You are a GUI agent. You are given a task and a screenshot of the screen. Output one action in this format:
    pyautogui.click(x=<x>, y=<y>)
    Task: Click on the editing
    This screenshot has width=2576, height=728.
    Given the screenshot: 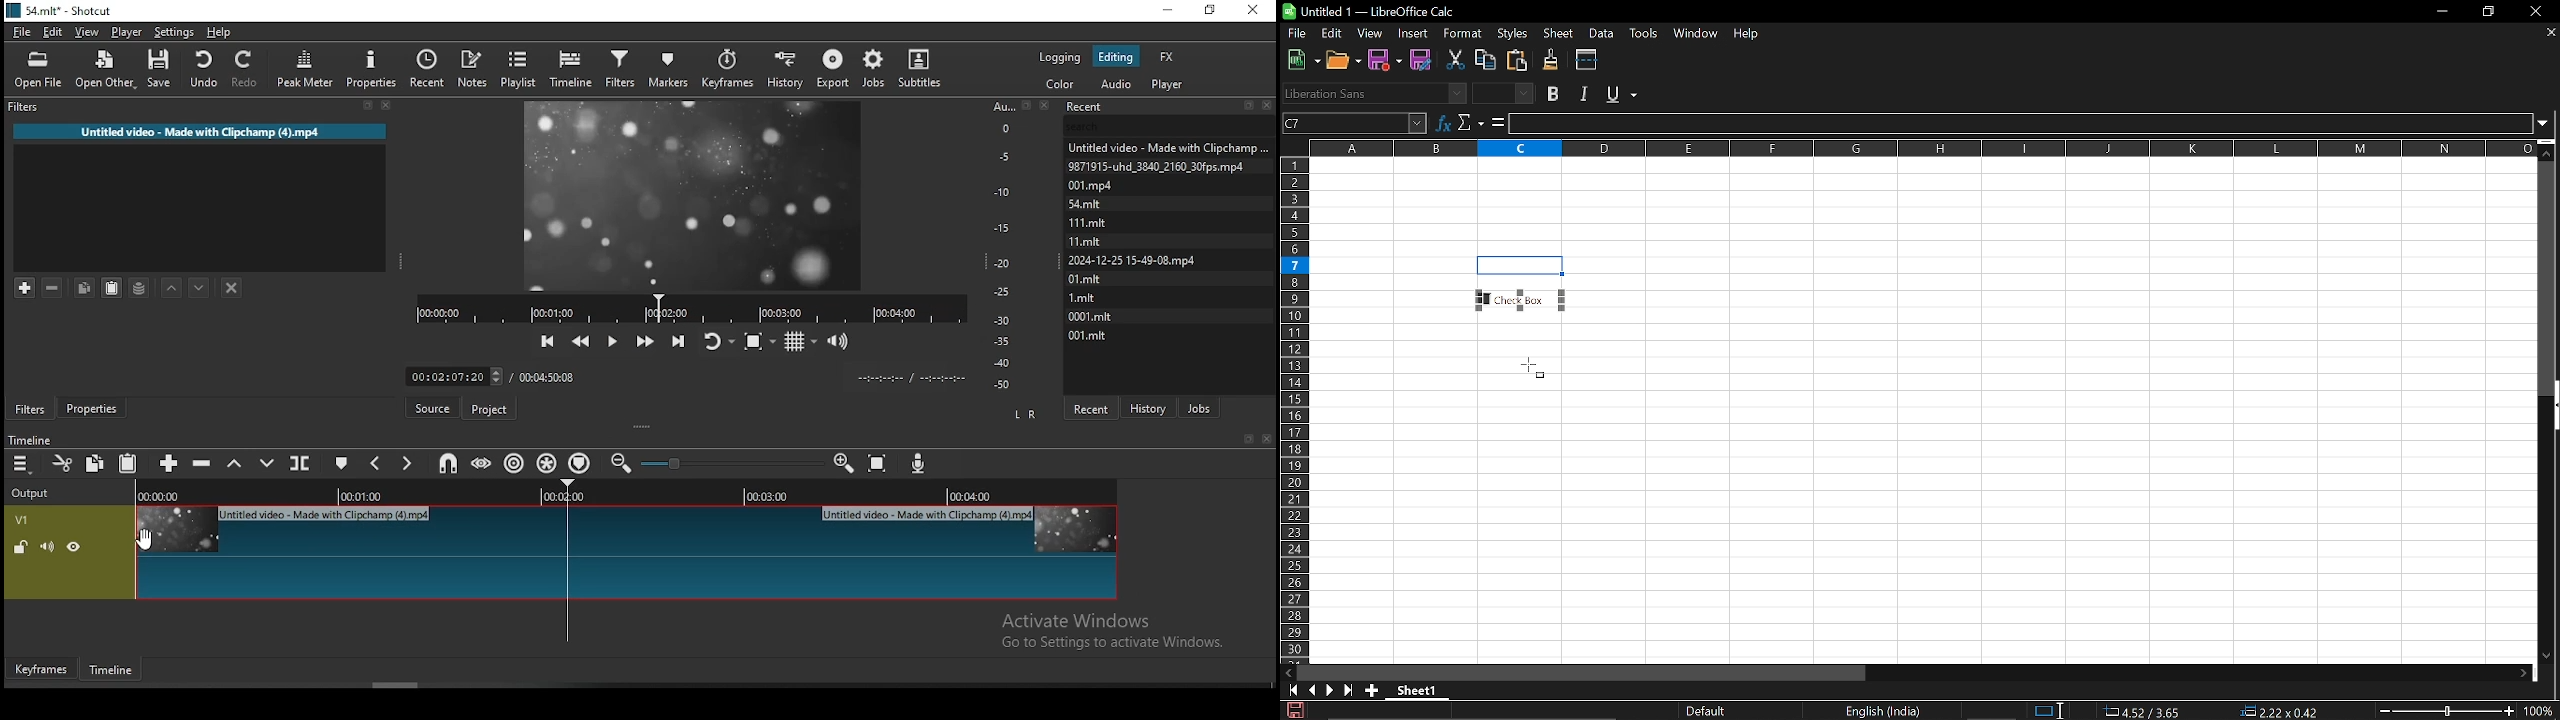 What is the action you would take?
    pyautogui.click(x=1116, y=58)
    